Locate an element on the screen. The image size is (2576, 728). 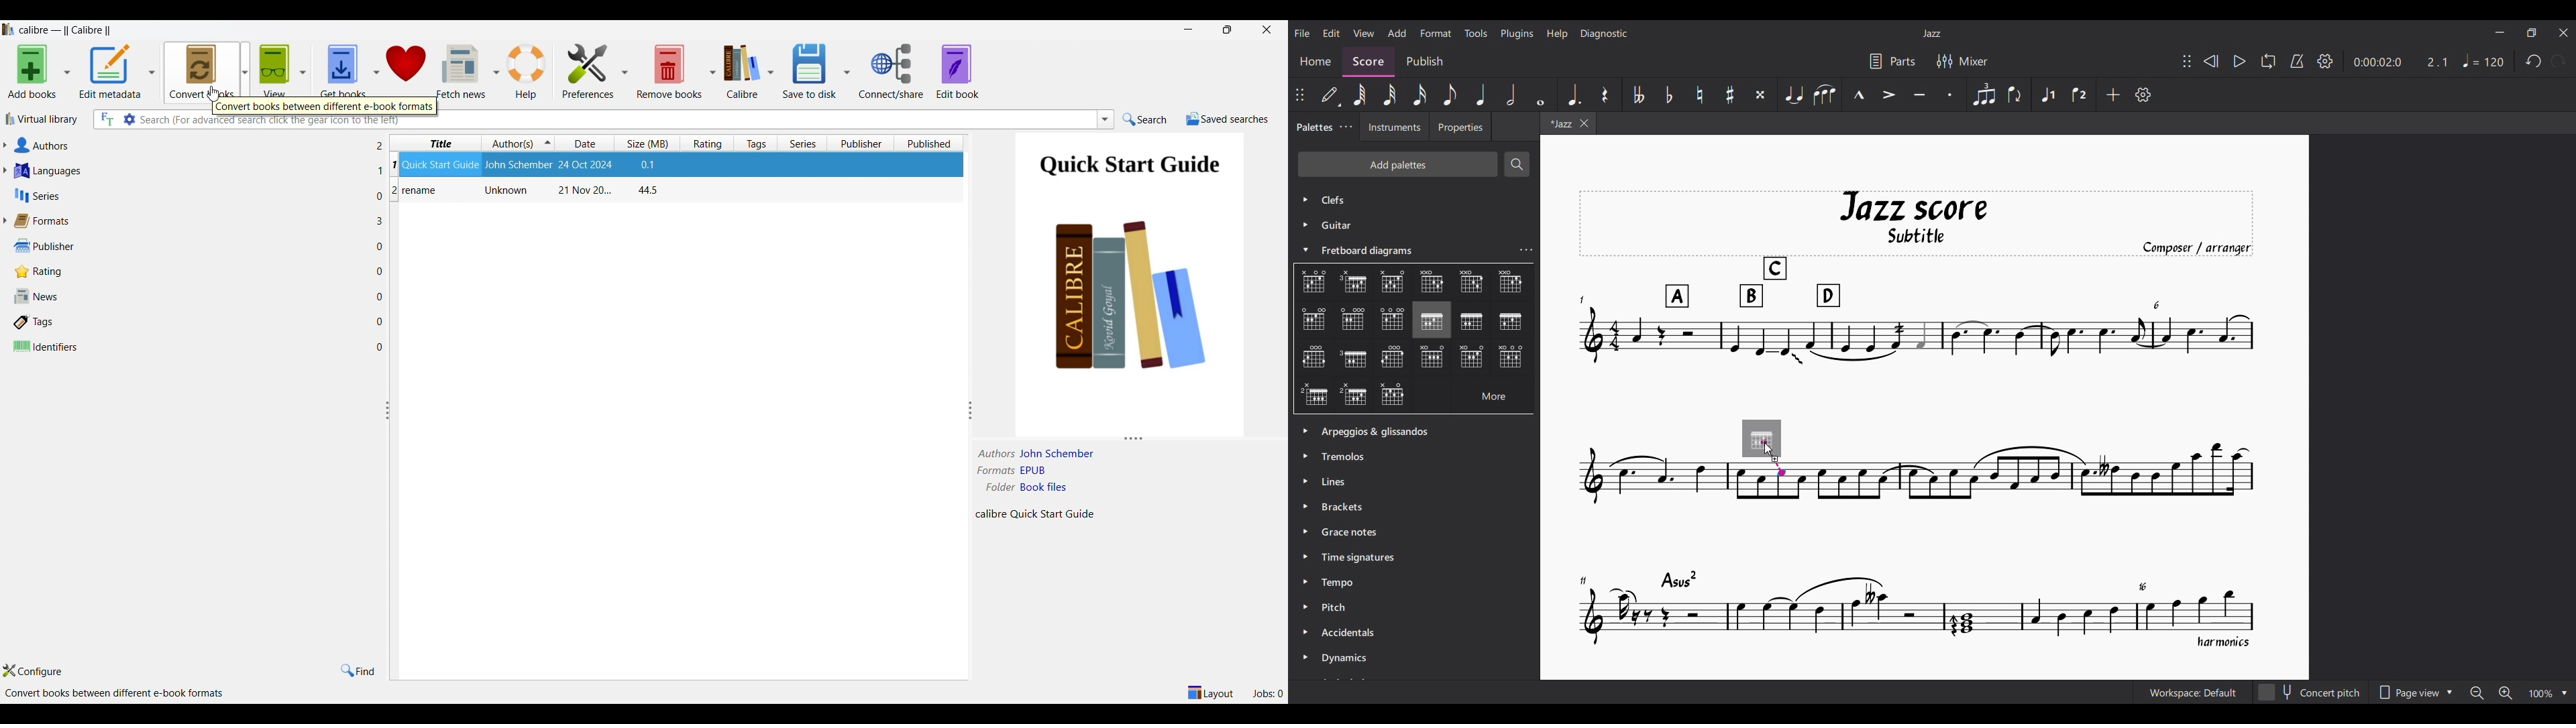
Chart 11 is located at coordinates (1510, 322).